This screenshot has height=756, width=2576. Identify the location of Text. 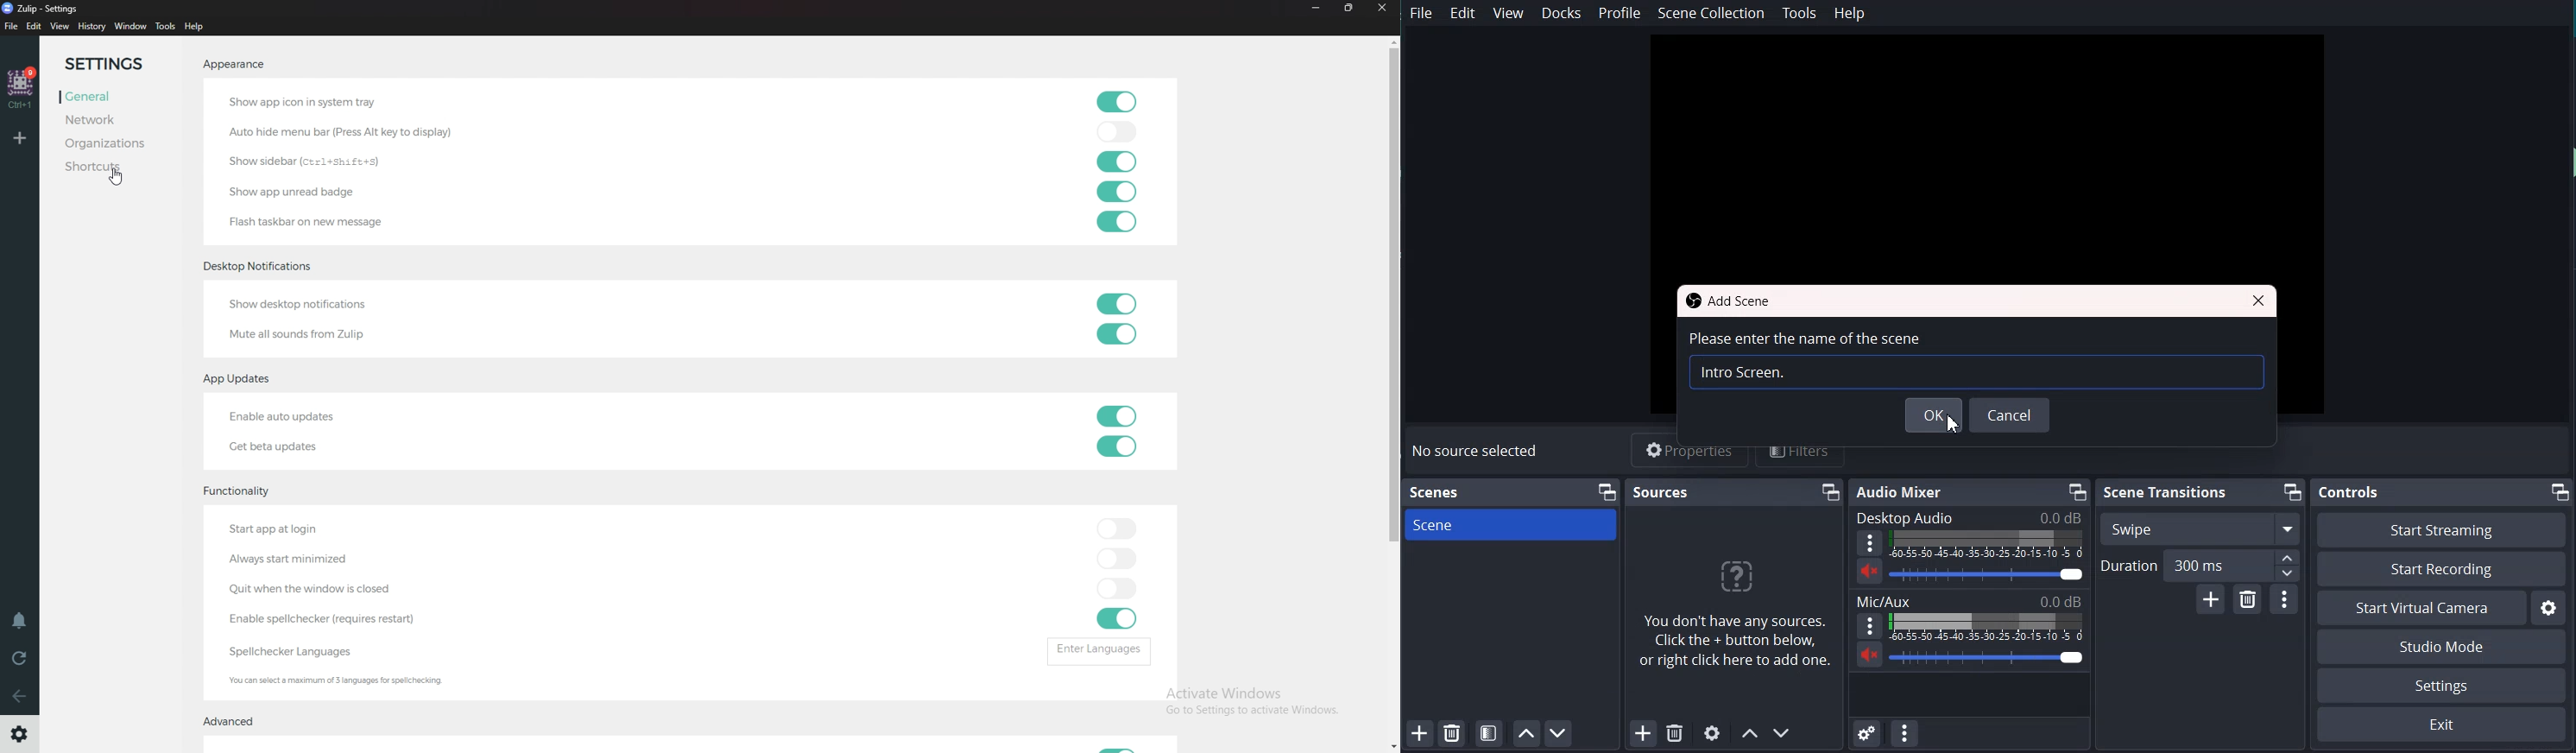
(1804, 338).